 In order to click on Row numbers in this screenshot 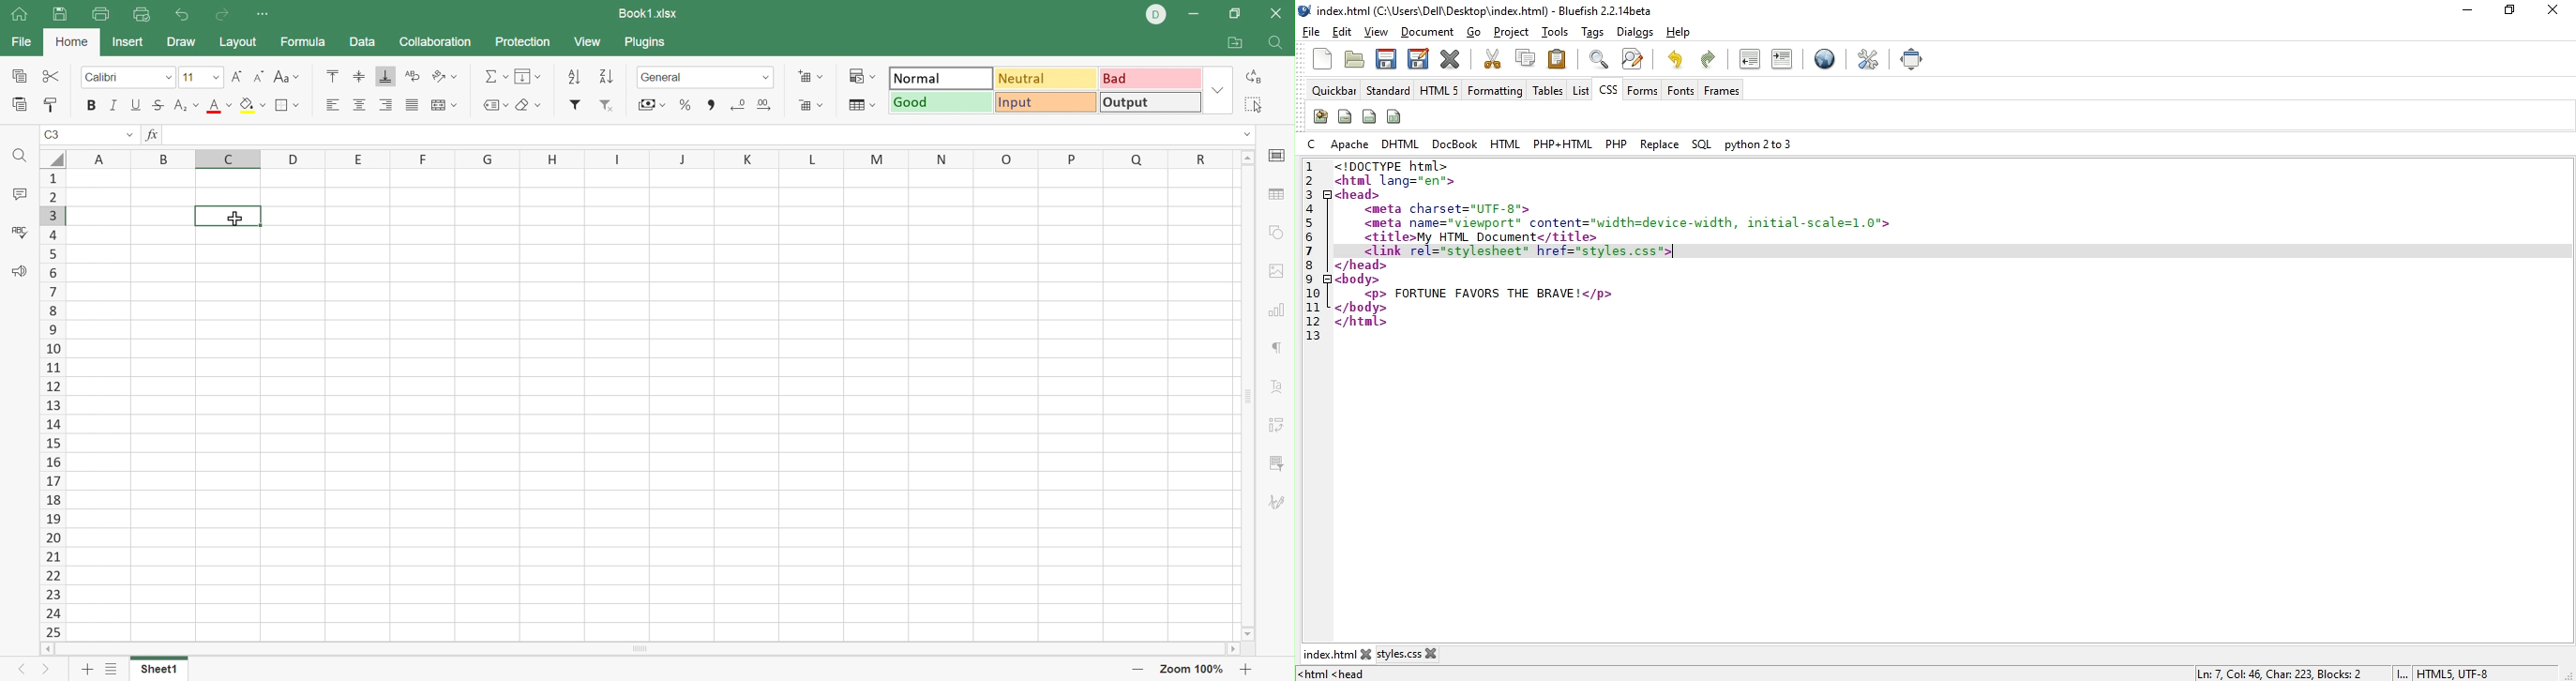, I will do `click(51, 405)`.